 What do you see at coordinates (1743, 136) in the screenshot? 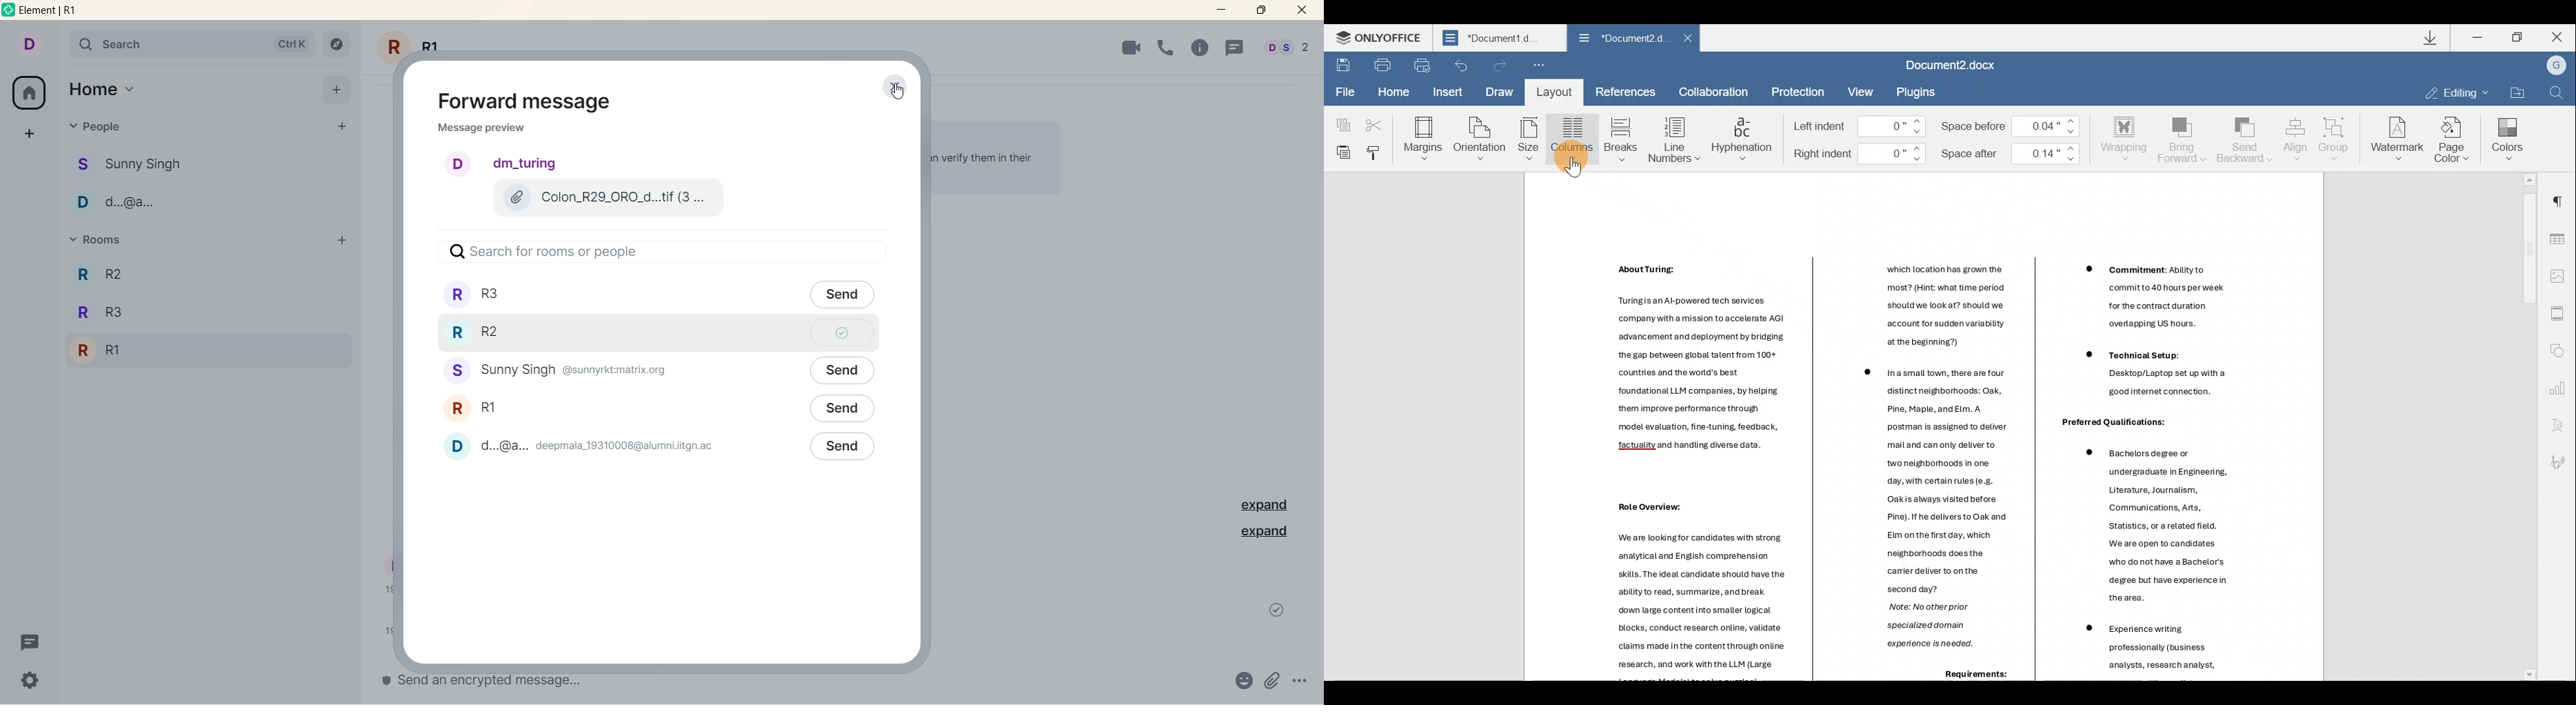
I see `Hyphenation` at bounding box center [1743, 136].